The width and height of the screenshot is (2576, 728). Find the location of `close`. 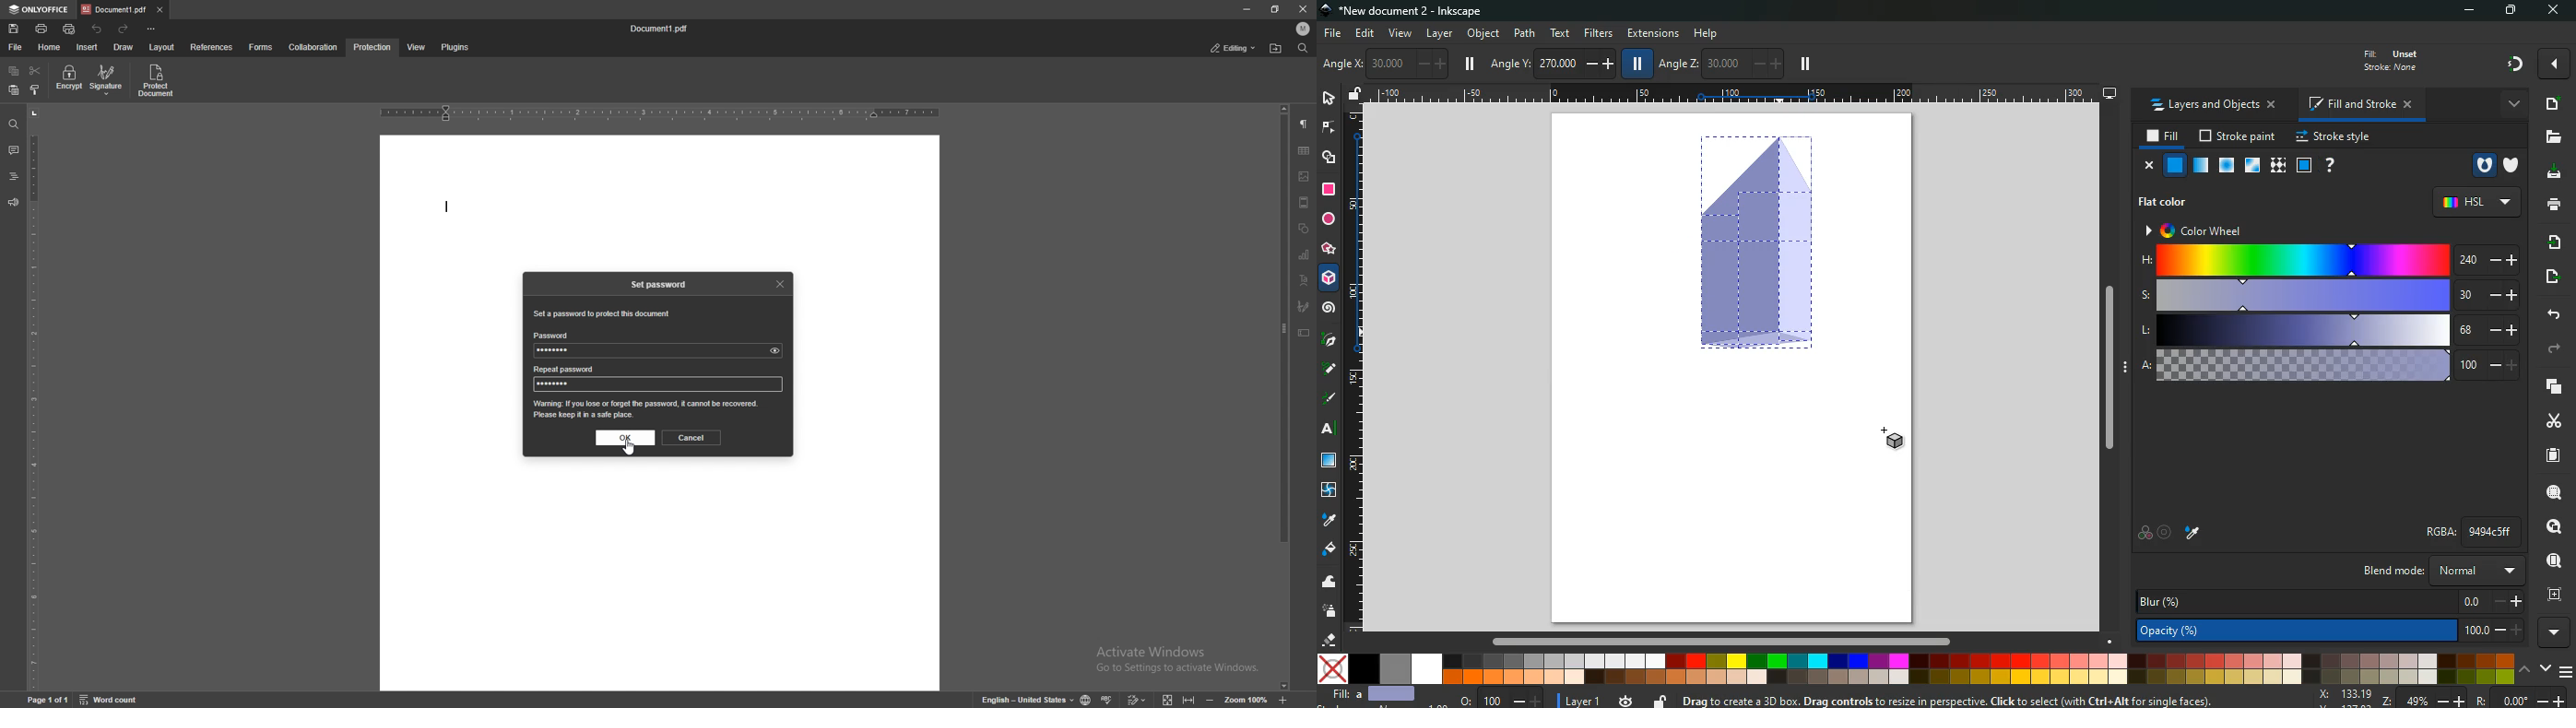

close is located at coordinates (780, 283).